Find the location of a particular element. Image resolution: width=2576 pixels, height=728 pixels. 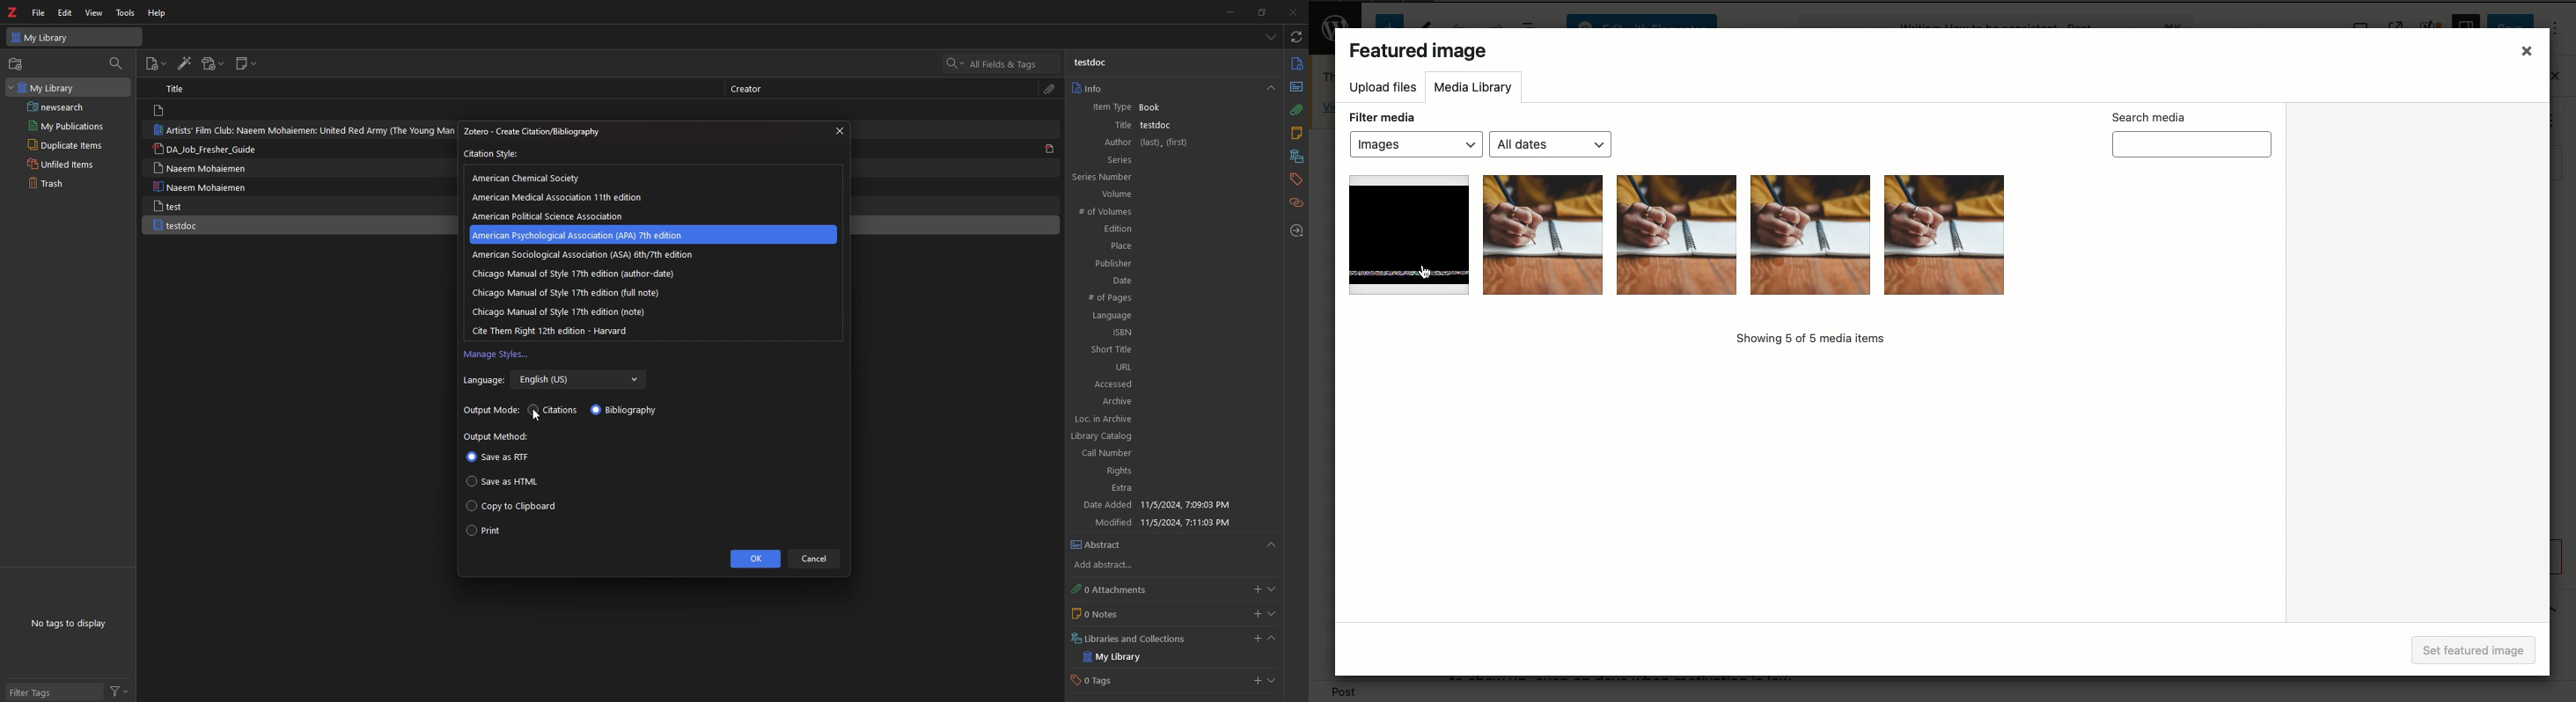

Upload files is located at coordinates (1380, 89).